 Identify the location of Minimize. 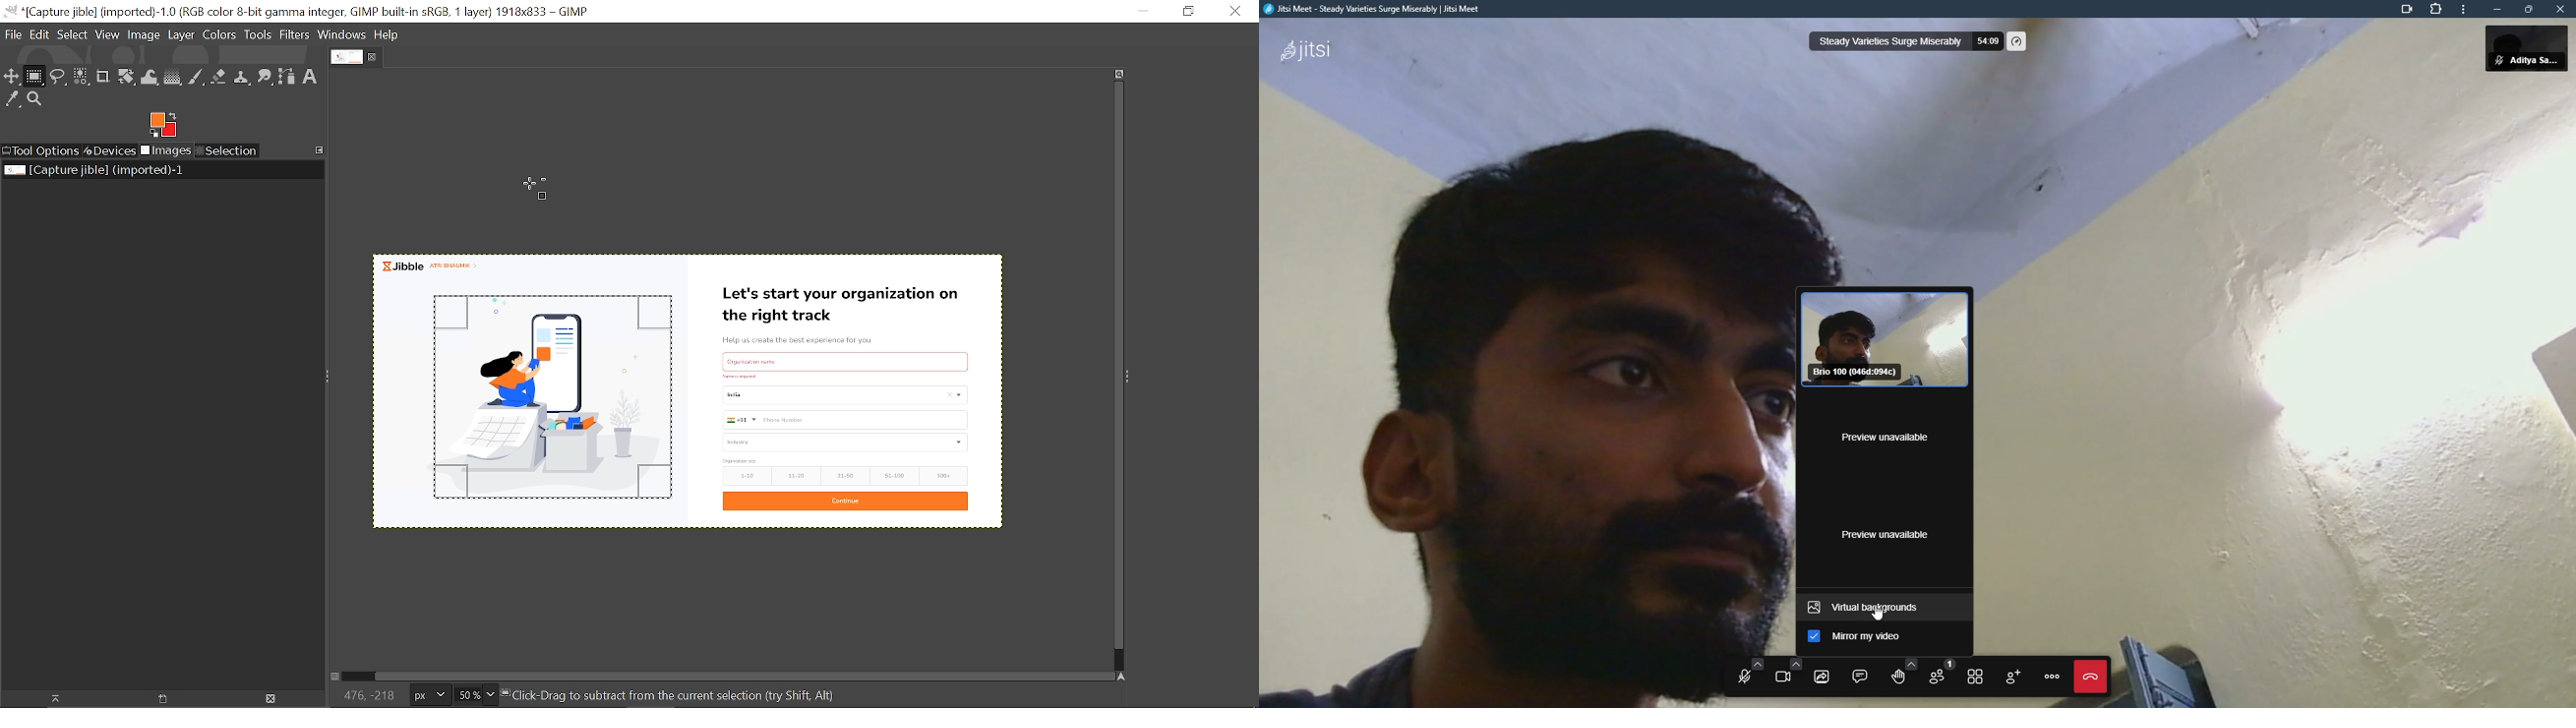
(1142, 12).